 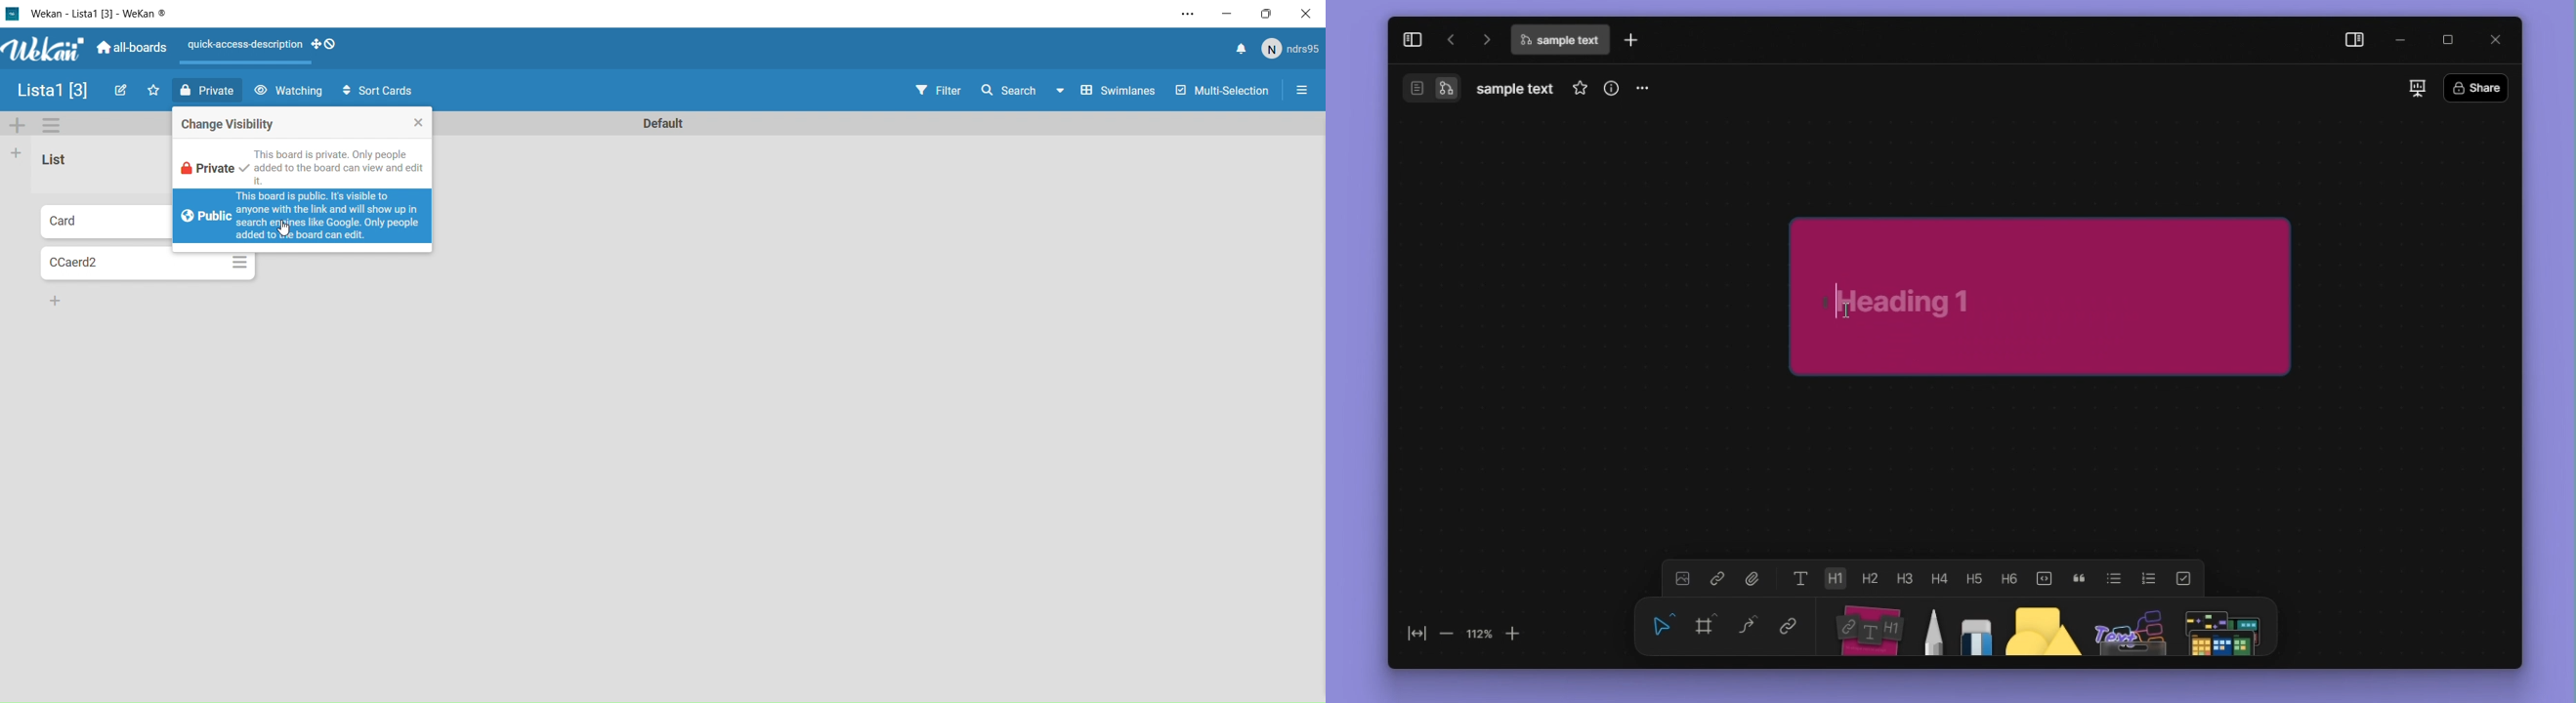 What do you see at coordinates (305, 216) in the screenshot?
I see `Public` at bounding box center [305, 216].